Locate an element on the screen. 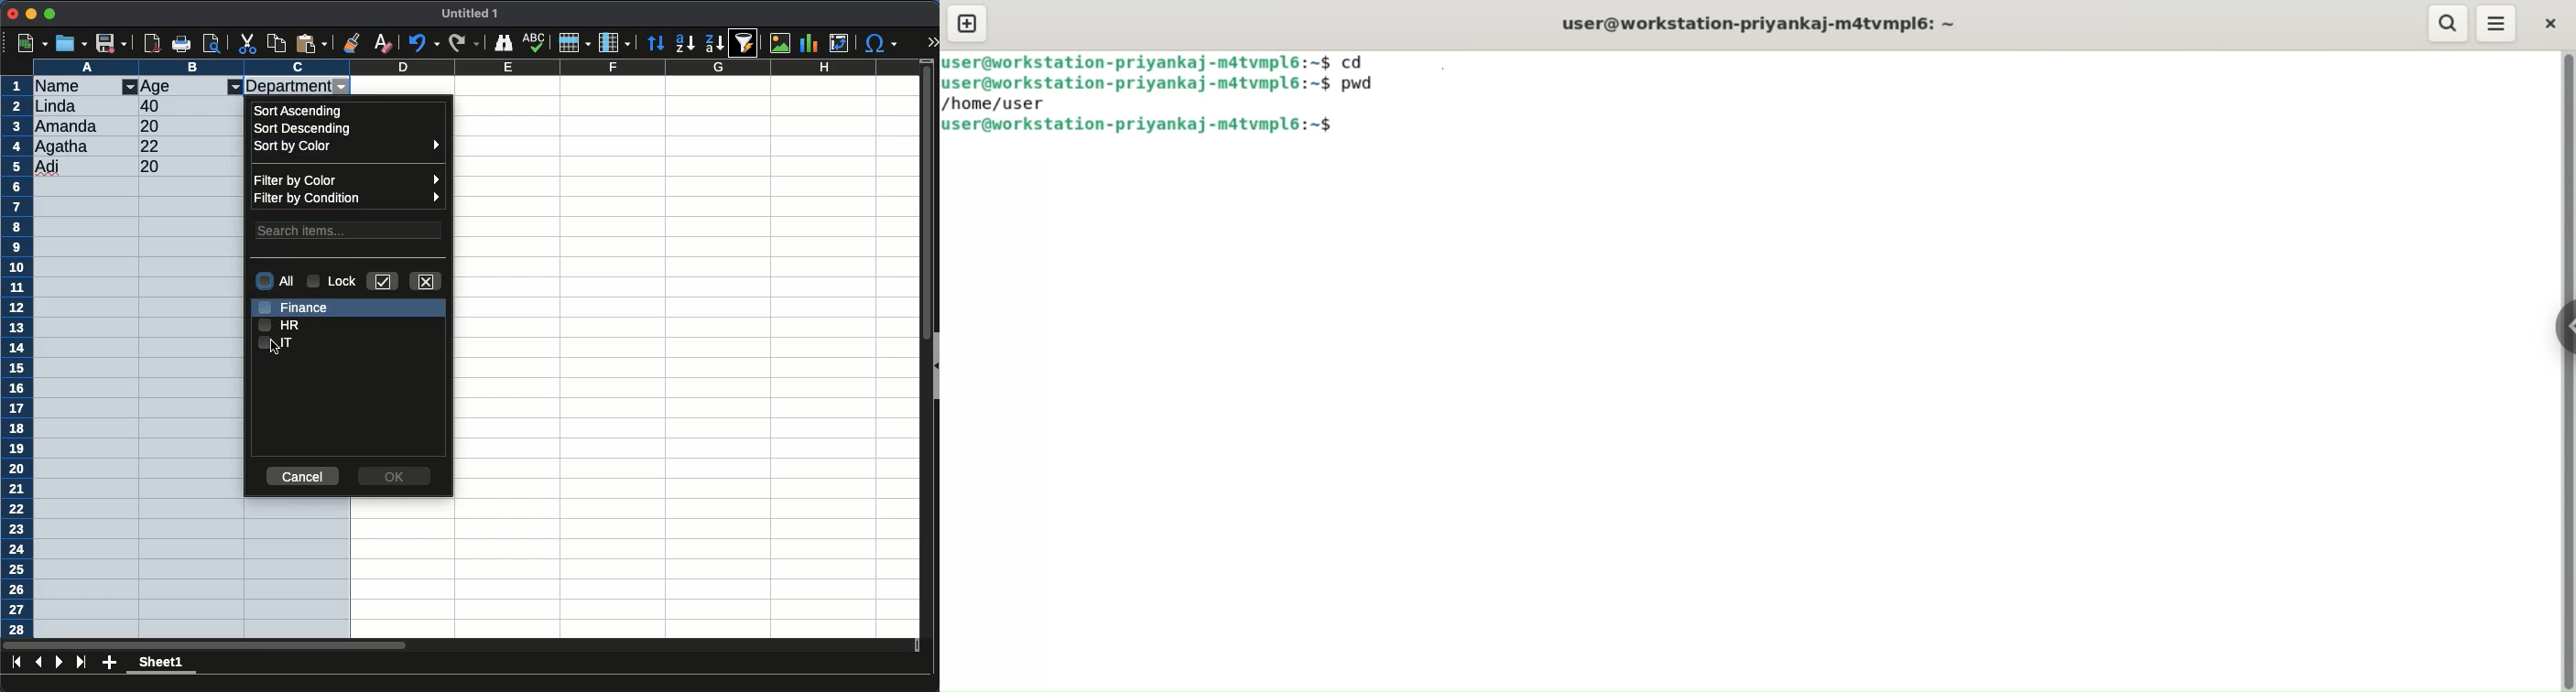  undo is located at coordinates (424, 44).